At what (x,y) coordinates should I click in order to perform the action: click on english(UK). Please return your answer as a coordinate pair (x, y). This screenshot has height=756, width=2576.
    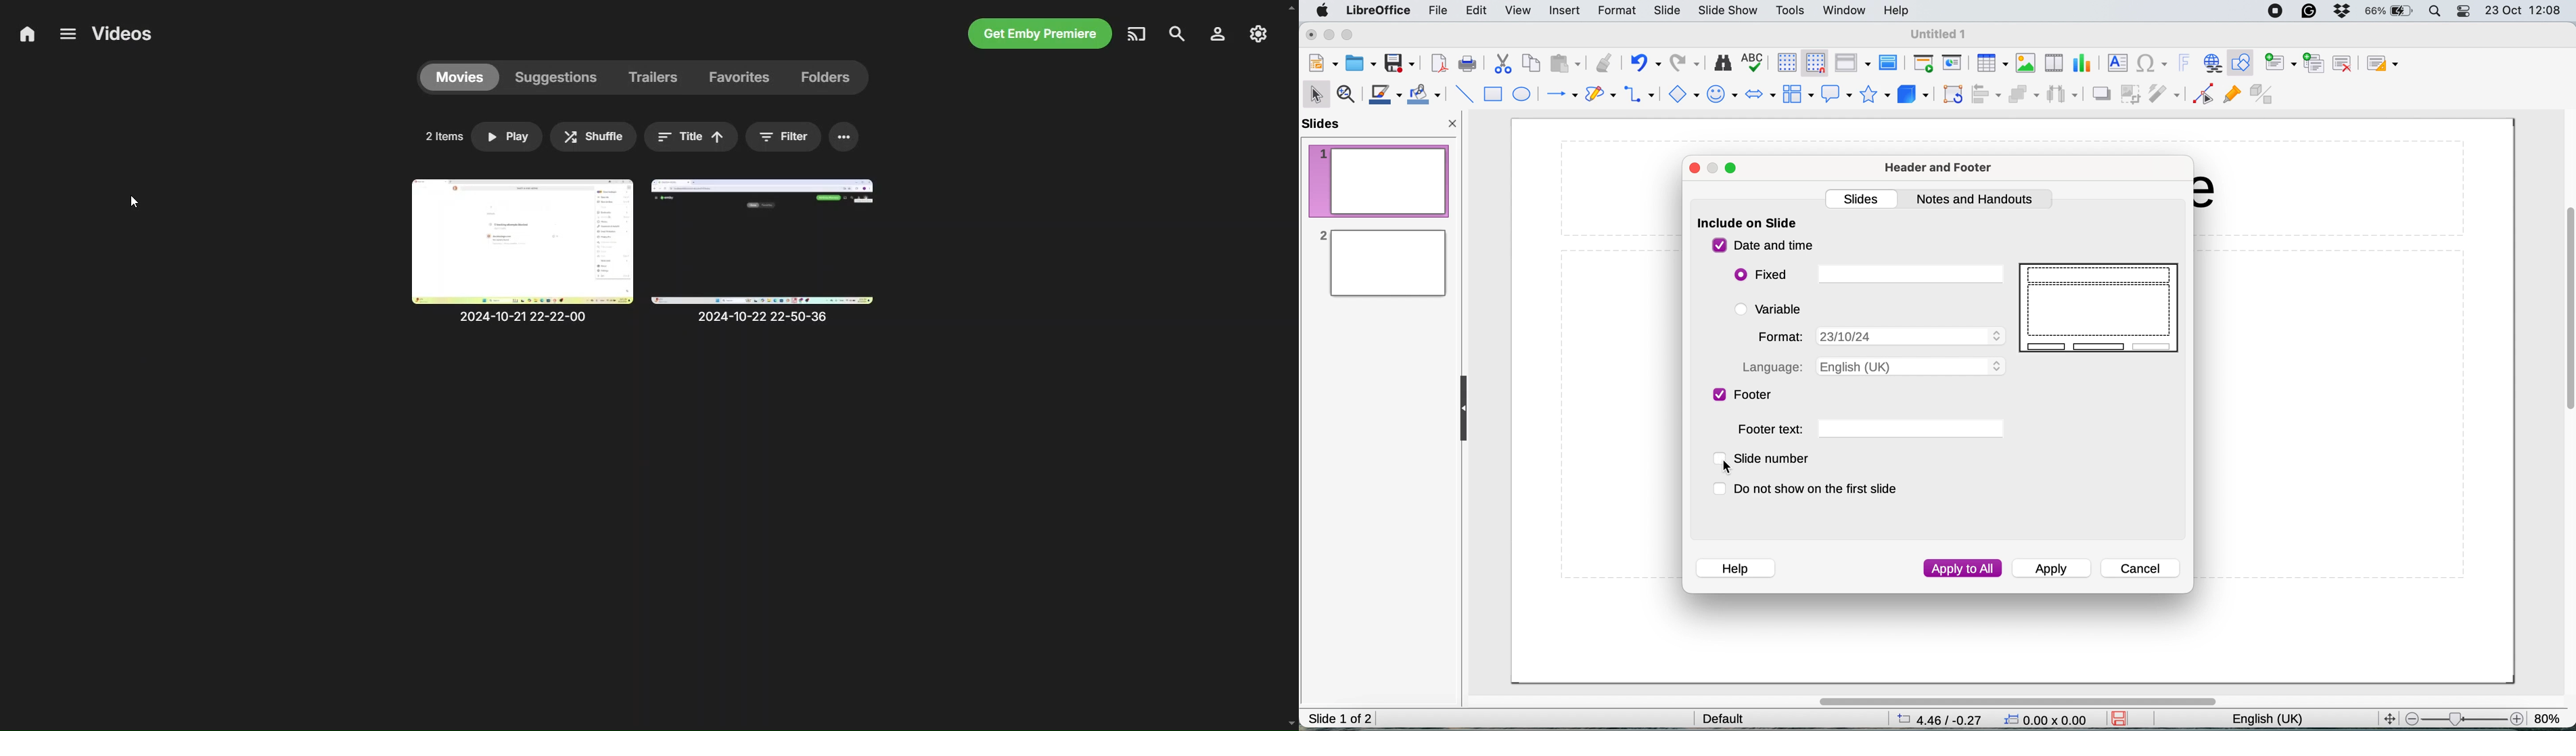
    Looking at the image, I should click on (2278, 719).